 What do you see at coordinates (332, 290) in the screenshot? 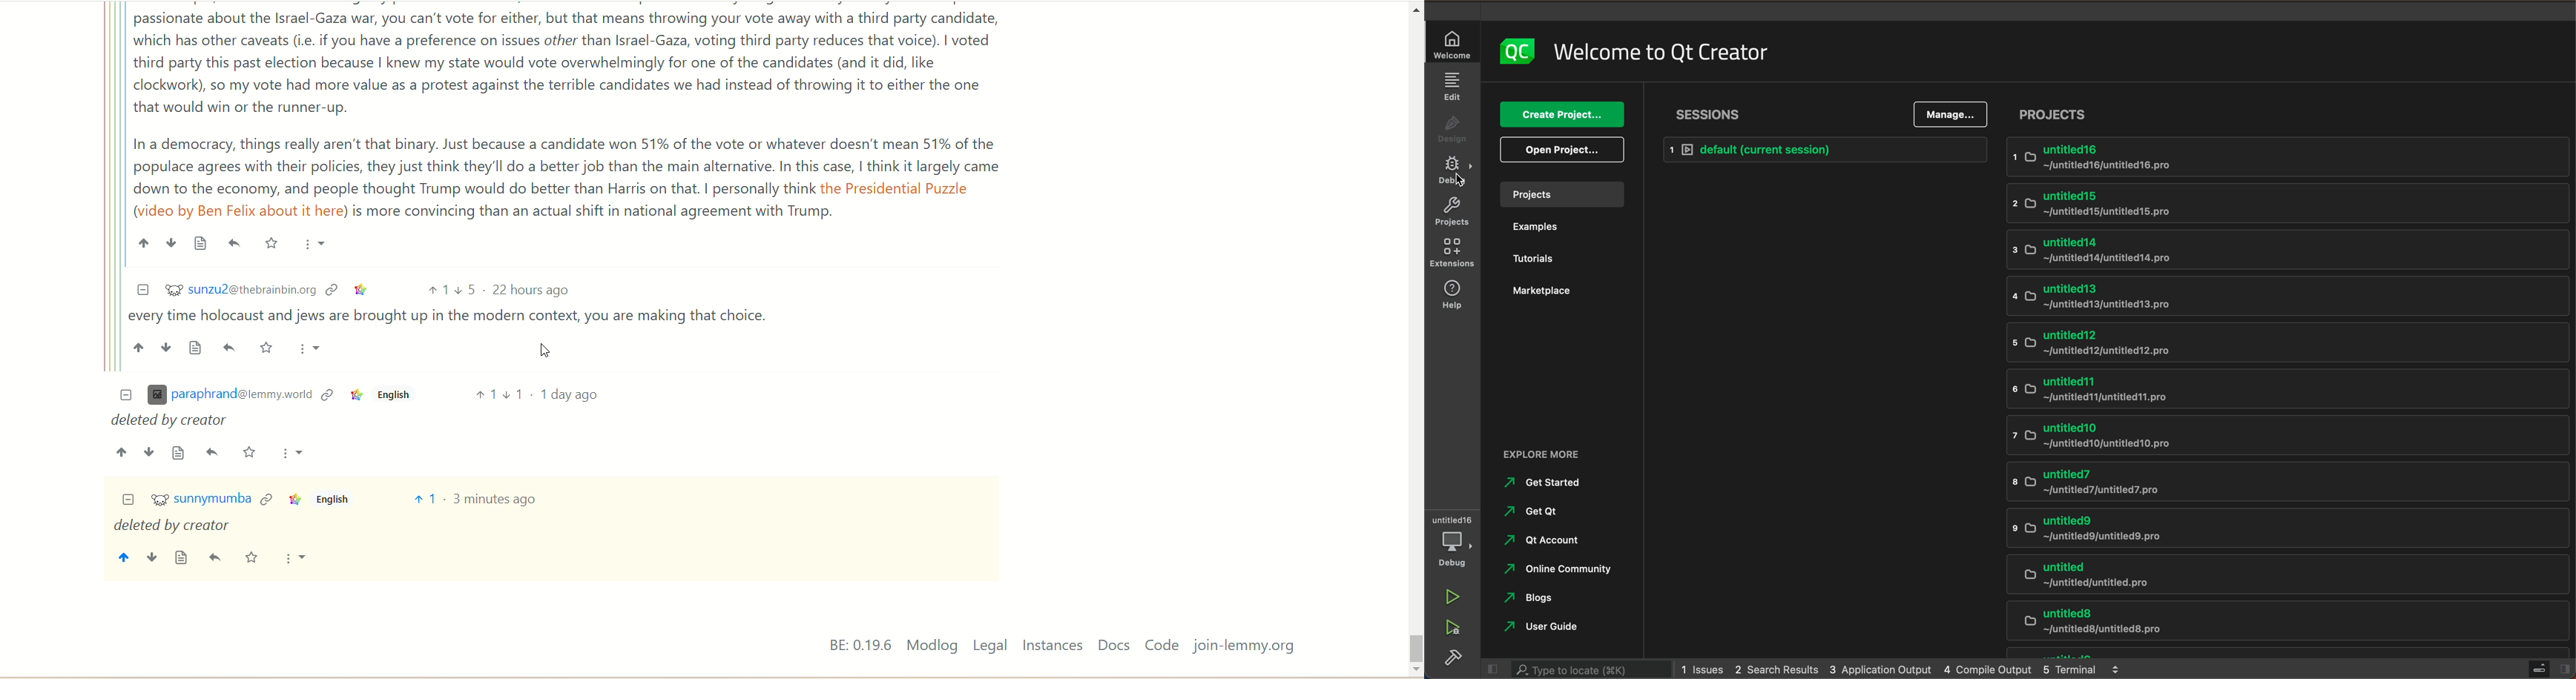
I see `Link` at bounding box center [332, 290].